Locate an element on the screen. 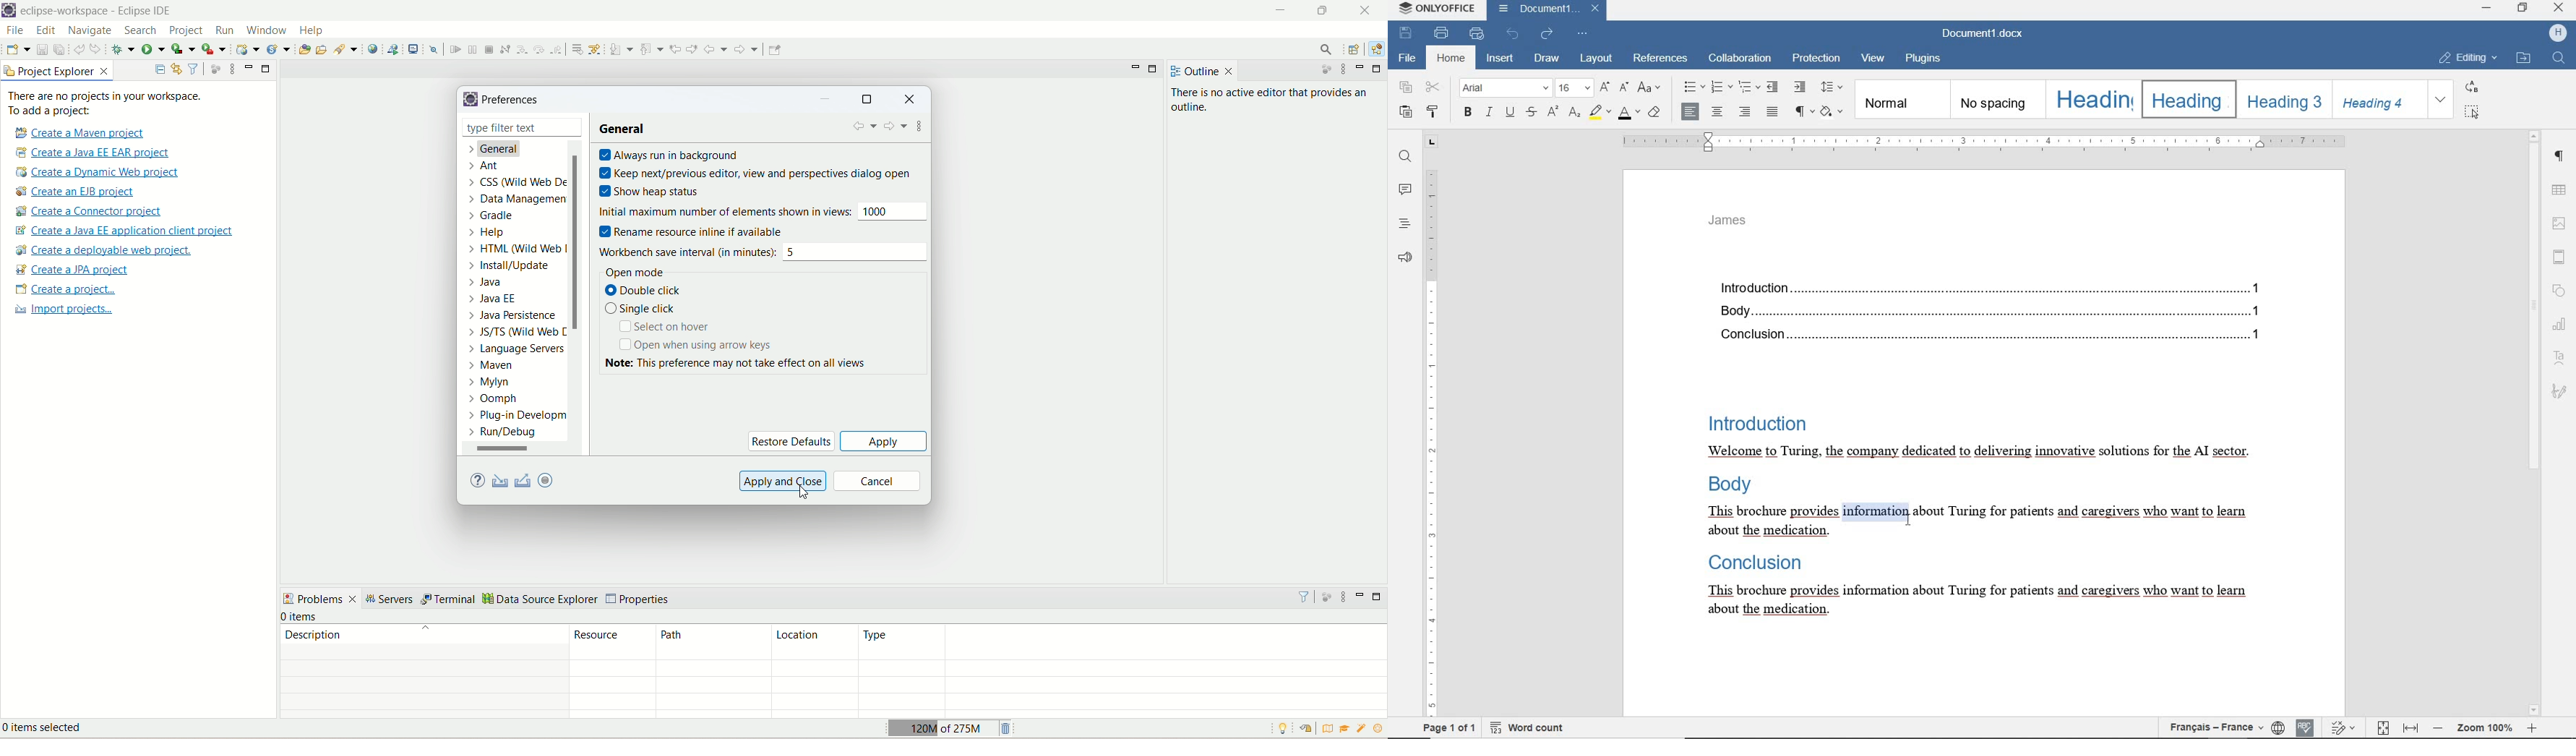 This screenshot has width=2576, height=756. minimize is located at coordinates (1280, 12).